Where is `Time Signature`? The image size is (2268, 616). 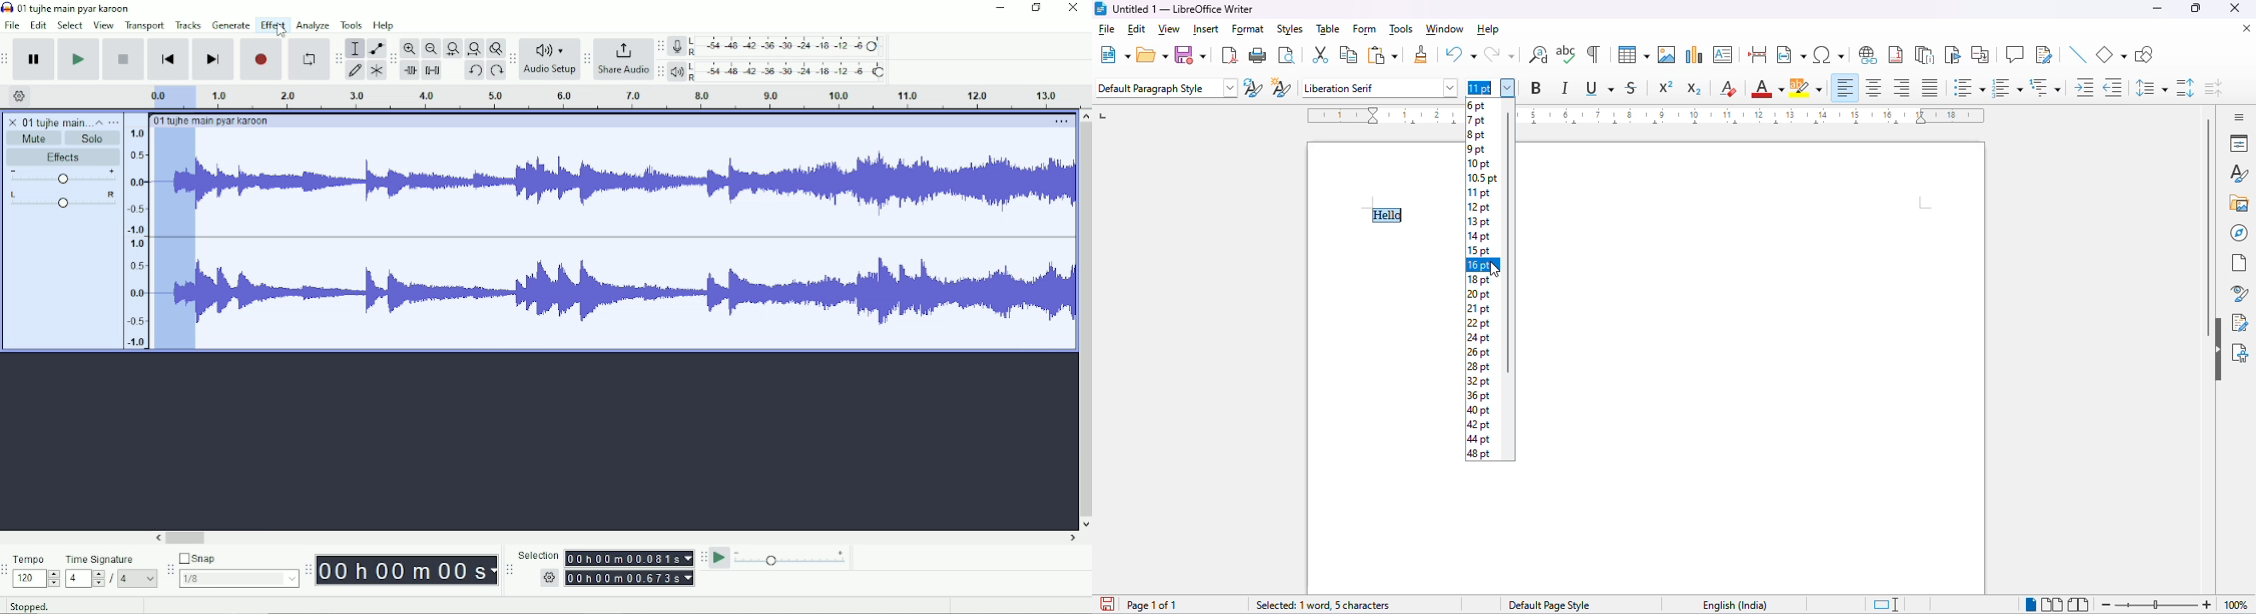 Time Signature is located at coordinates (110, 559).